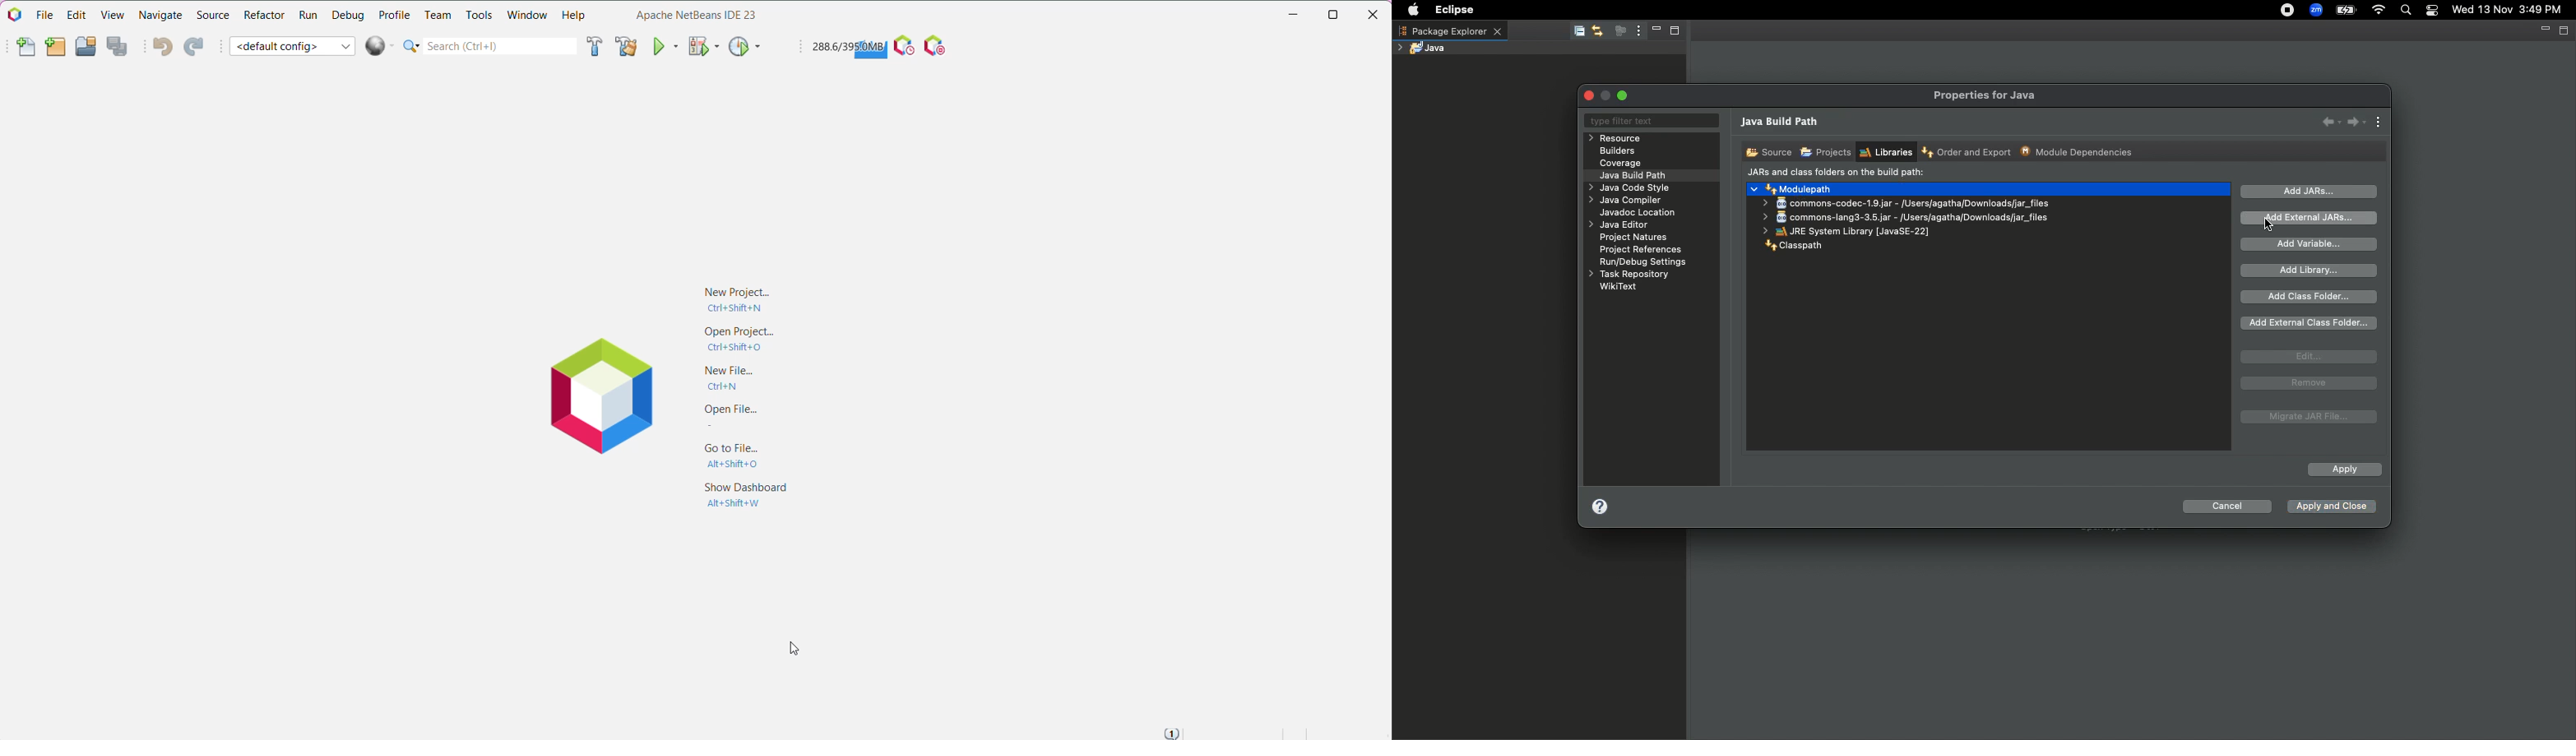 This screenshot has width=2576, height=756. What do you see at coordinates (1986, 95) in the screenshot?
I see `Properties for java` at bounding box center [1986, 95].